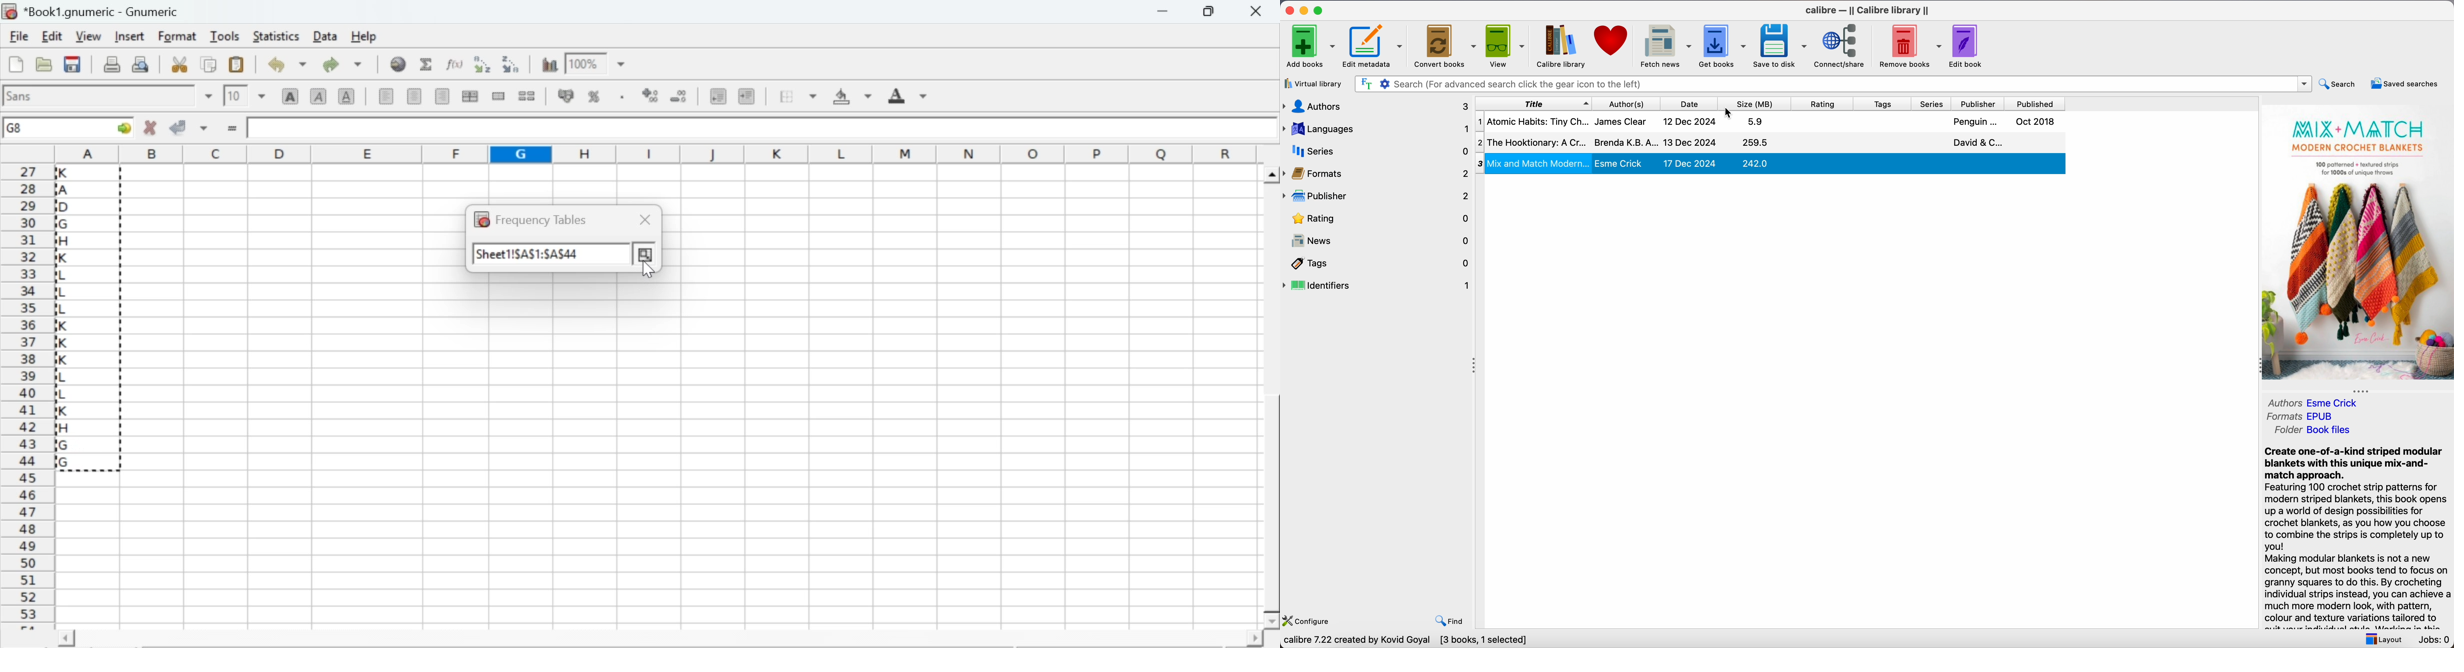 The image size is (2464, 672). What do you see at coordinates (1630, 103) in the screenshot?
I see `author(s)` at bounding box center [1630, 103].